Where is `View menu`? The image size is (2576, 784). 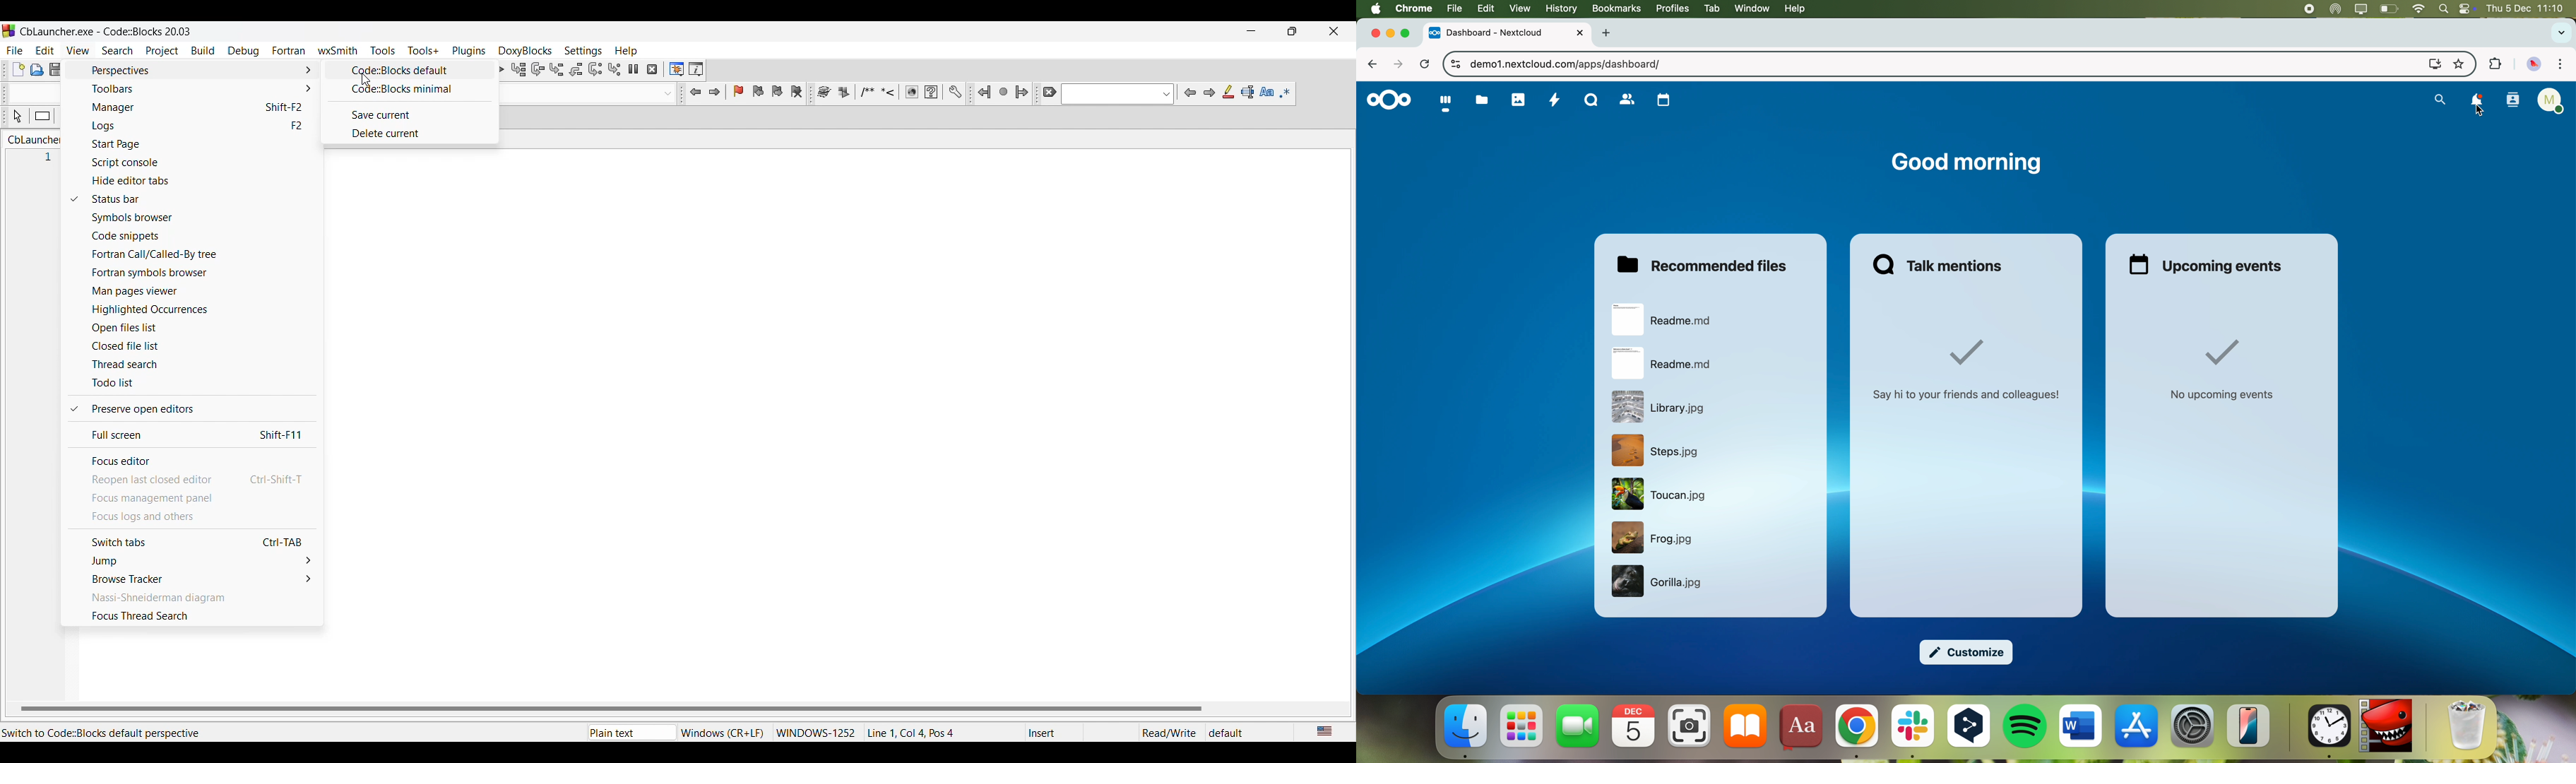 View menu is located at coordinates (78, 50).